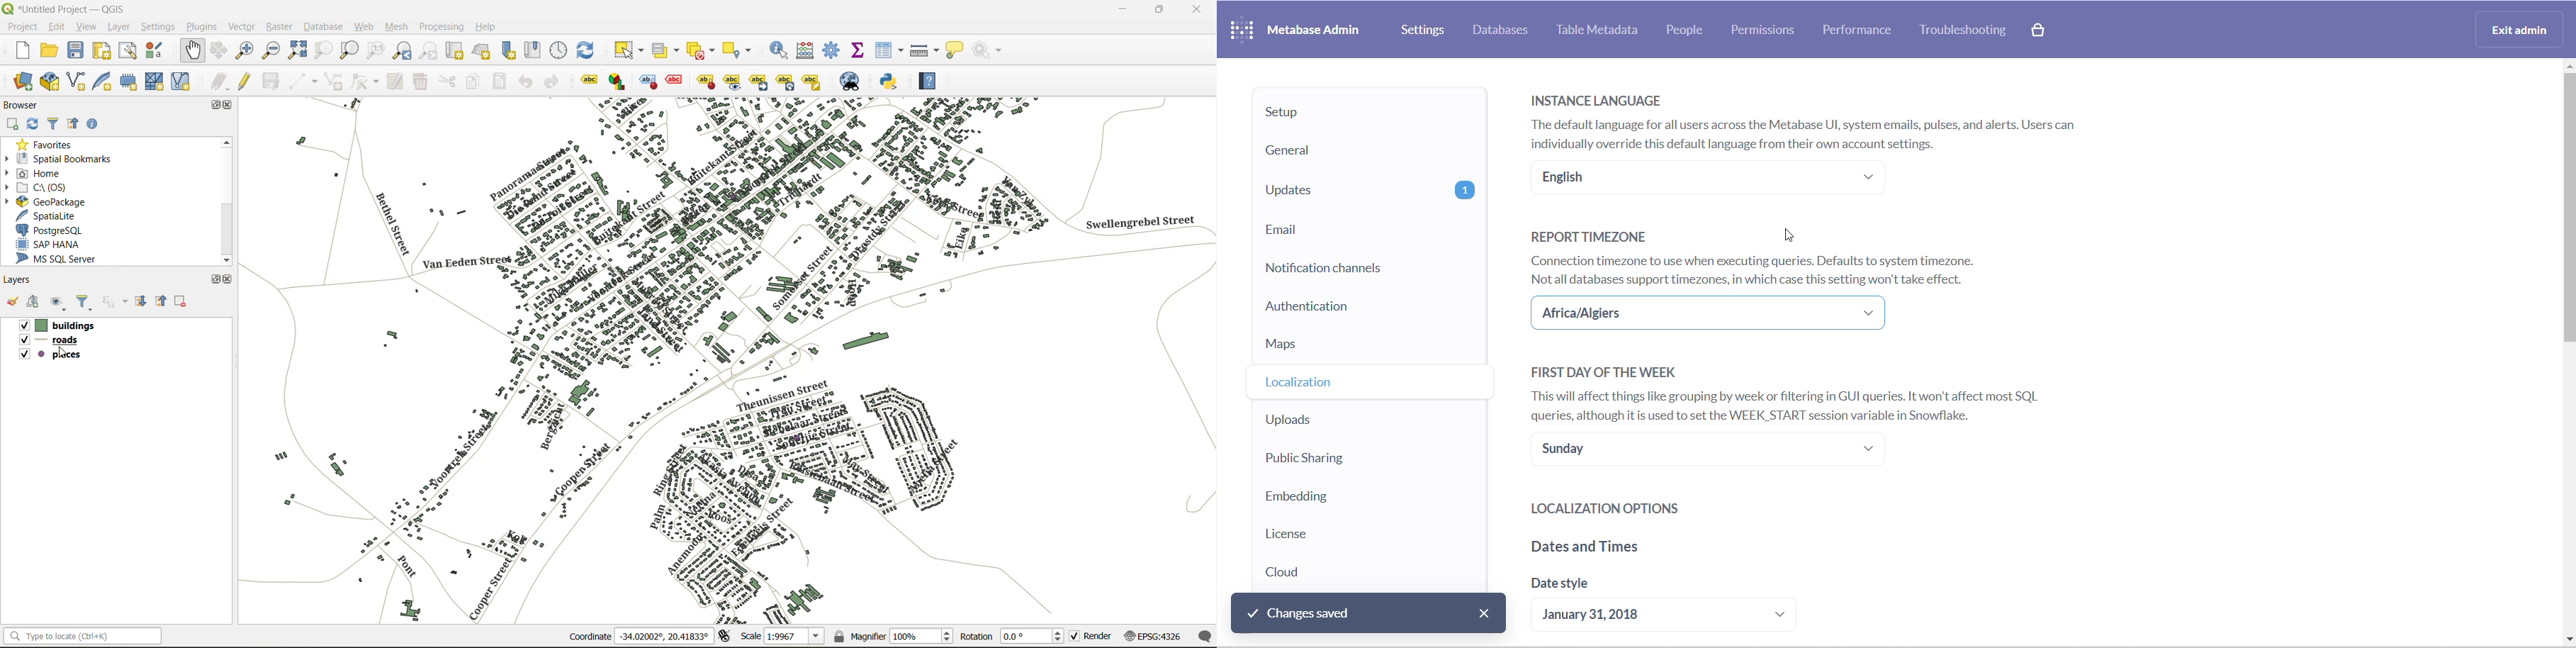 Image resolution: width=2576 pixels, height=672 pixels. What do you see at coordinates (590, 51) in the screenshot?
I see `refresh` at bounding box center [590, 51].